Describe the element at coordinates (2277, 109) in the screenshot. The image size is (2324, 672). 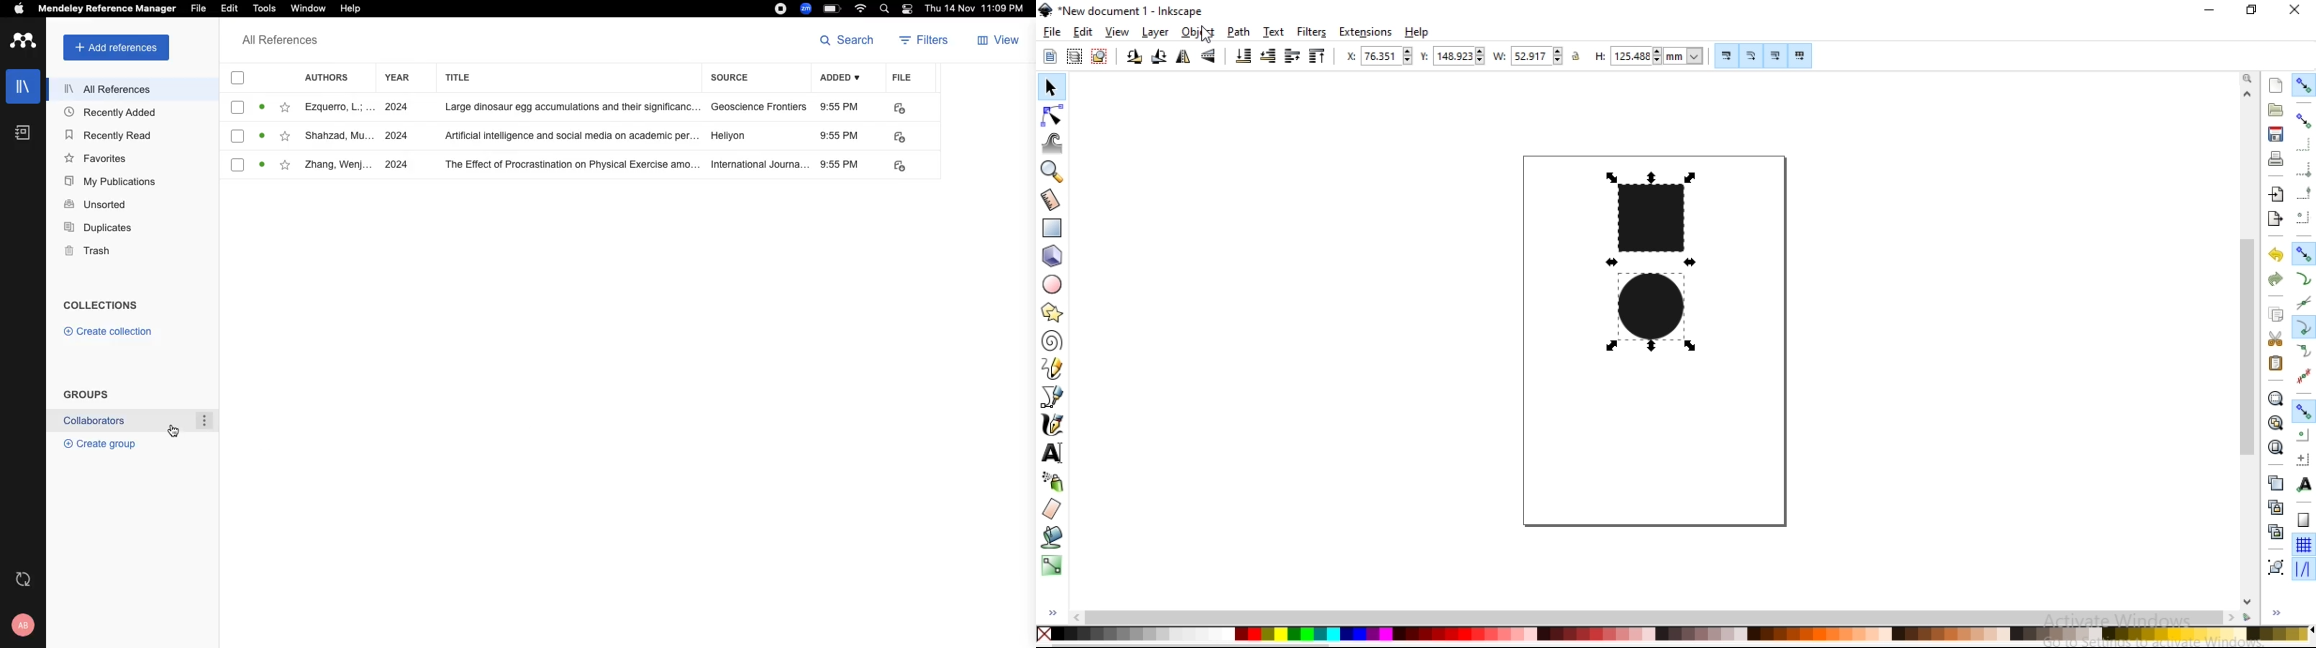
I see `open a existing document` at that location.